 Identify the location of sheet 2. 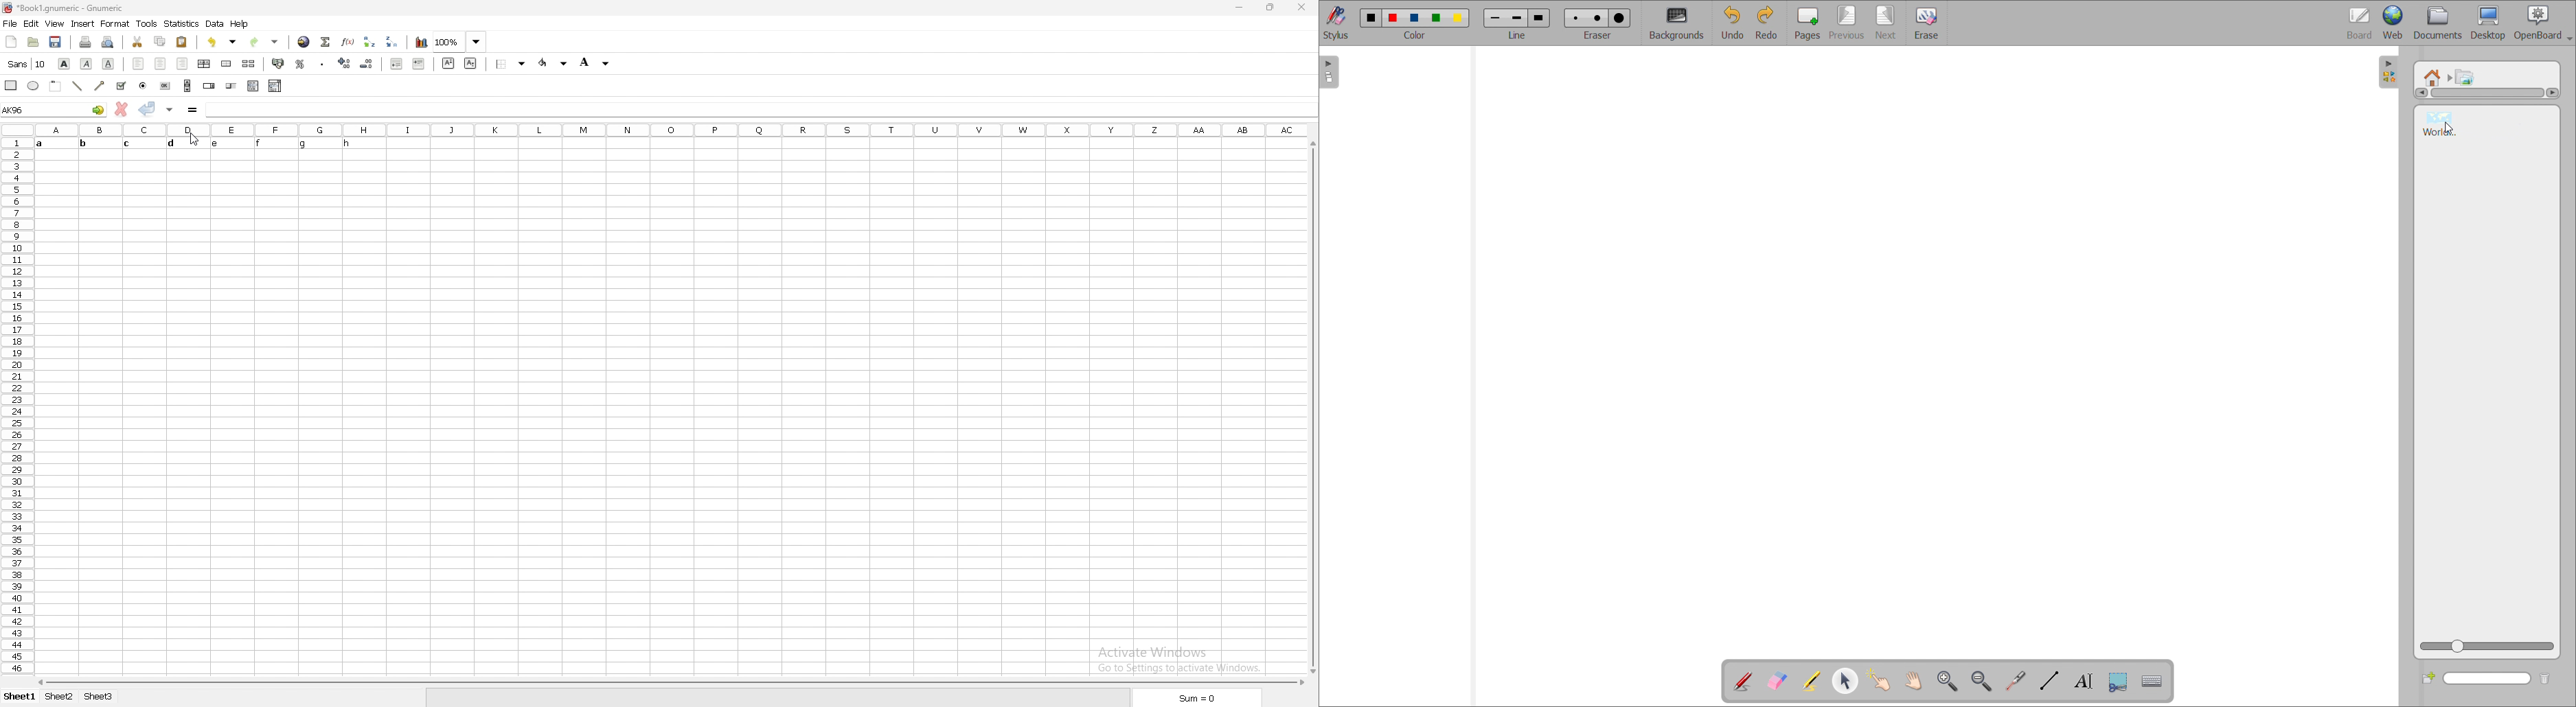
(58, 696).